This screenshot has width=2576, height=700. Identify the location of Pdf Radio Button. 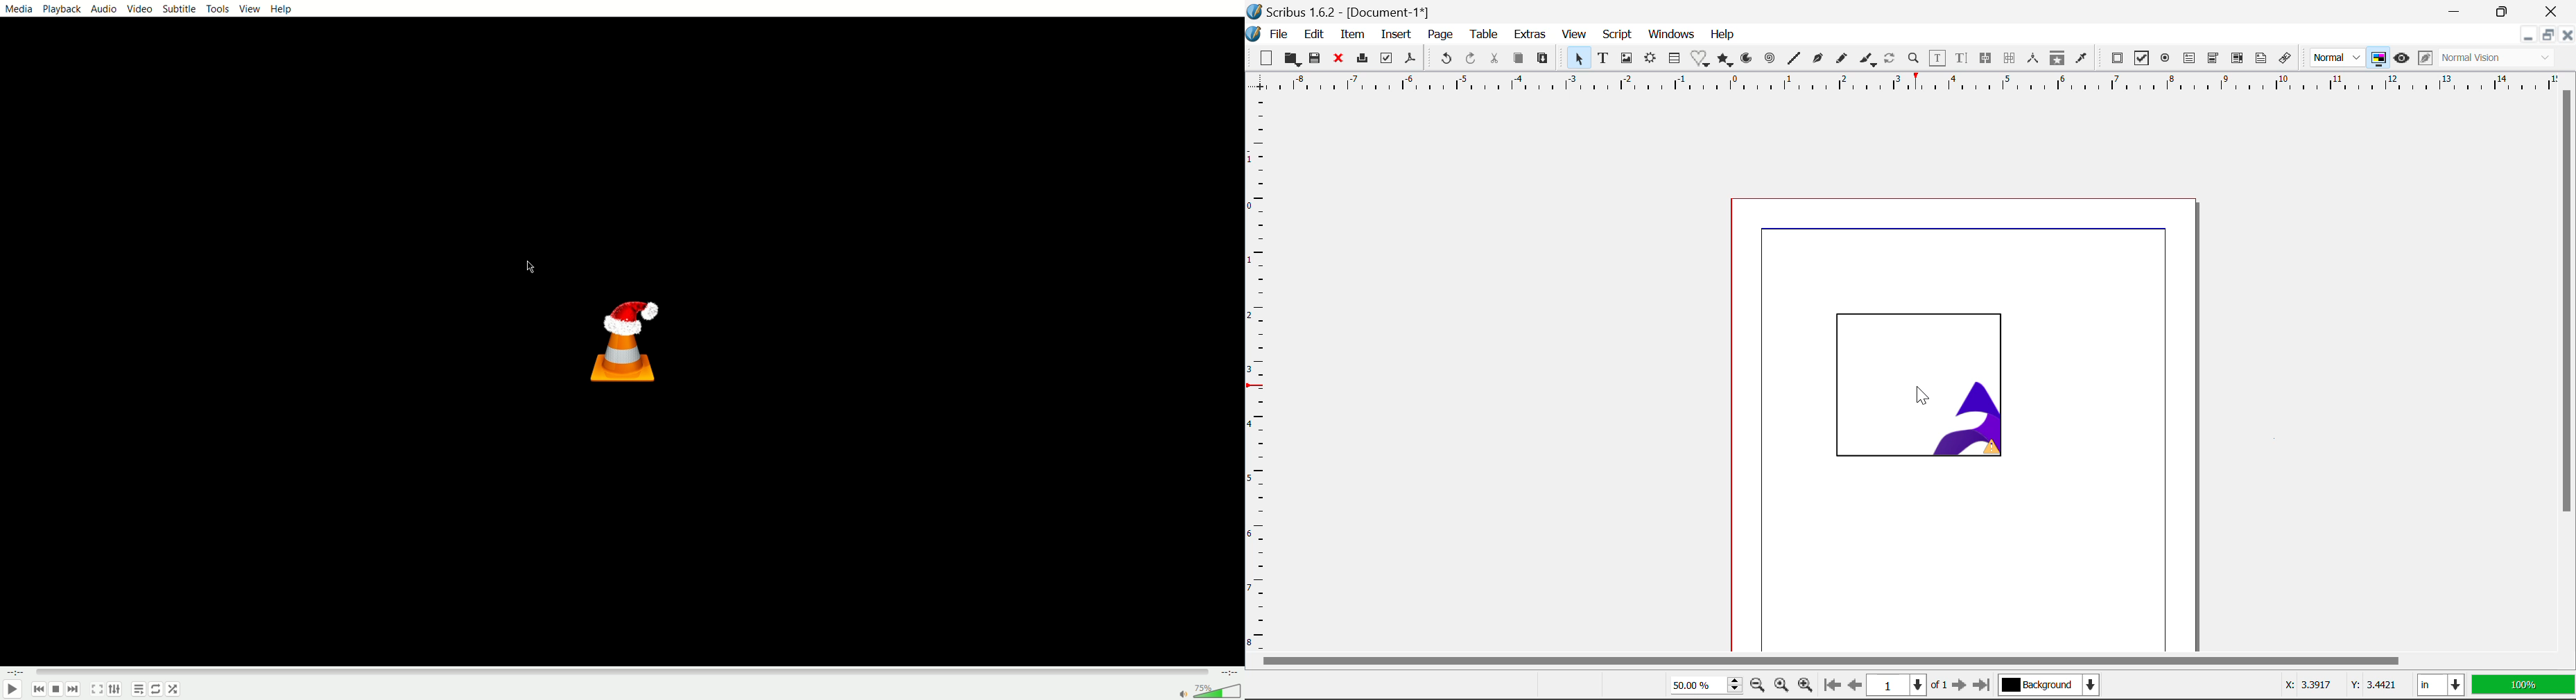
(2166, 59).